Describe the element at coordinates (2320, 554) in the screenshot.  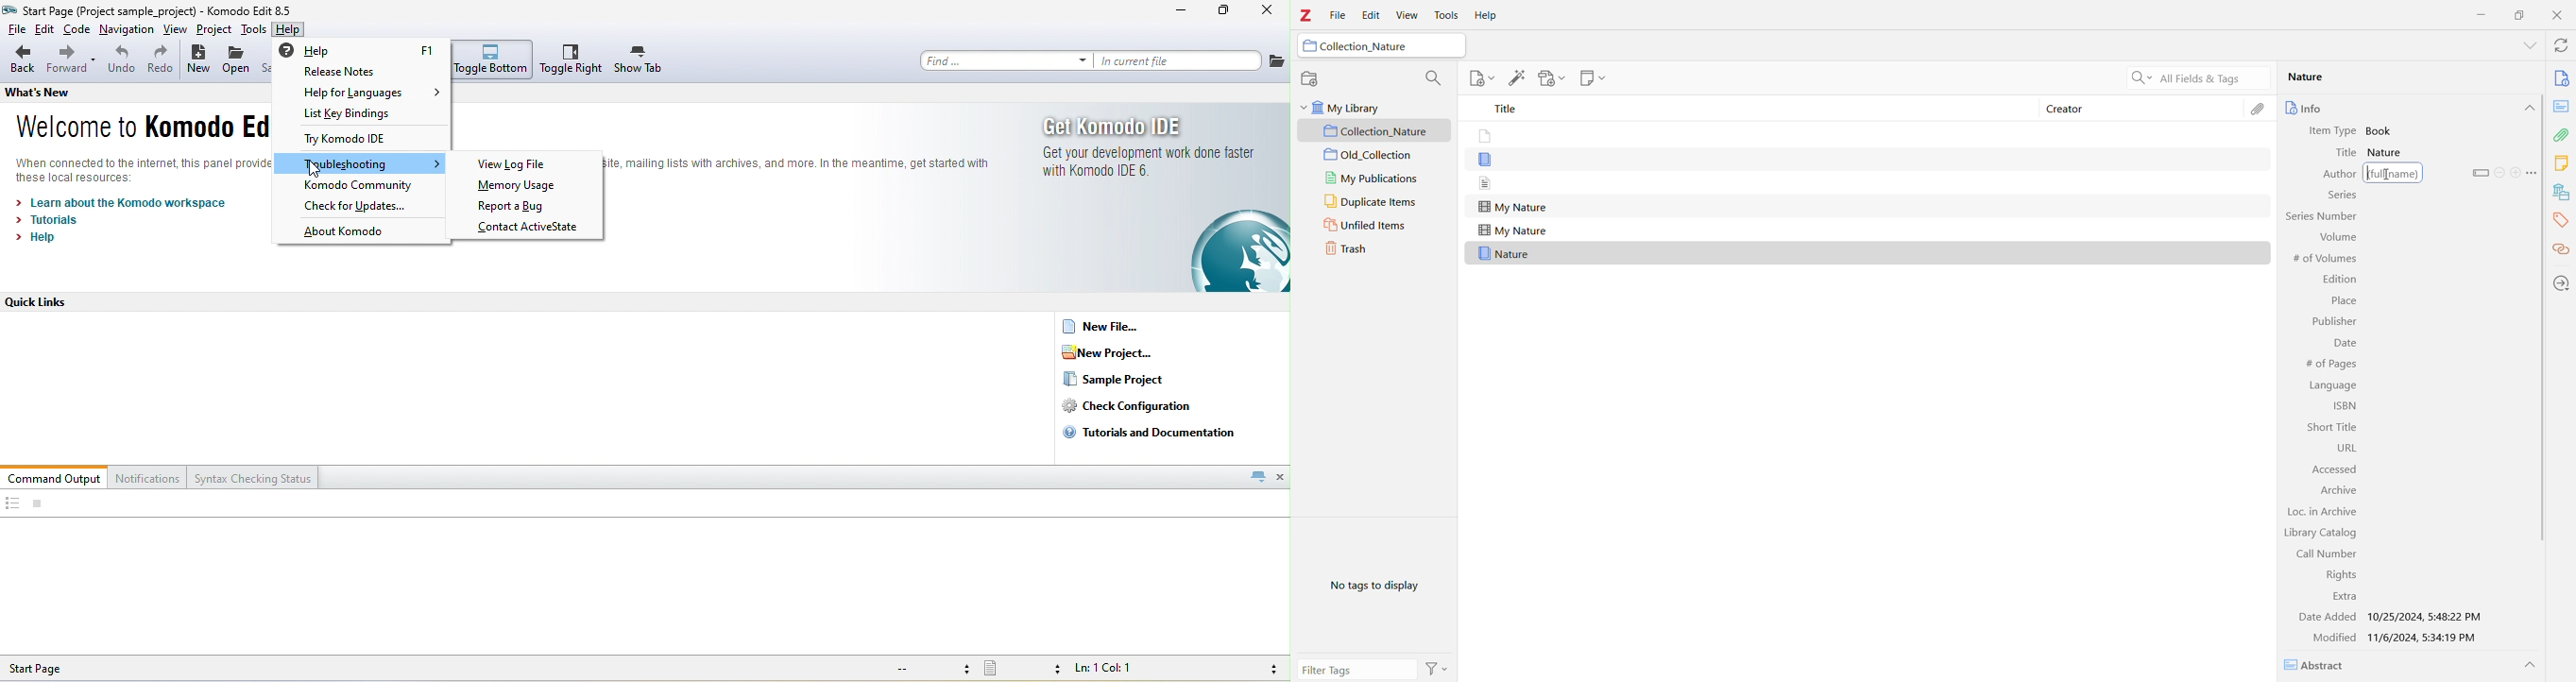
I see `Cal Number` at that location.